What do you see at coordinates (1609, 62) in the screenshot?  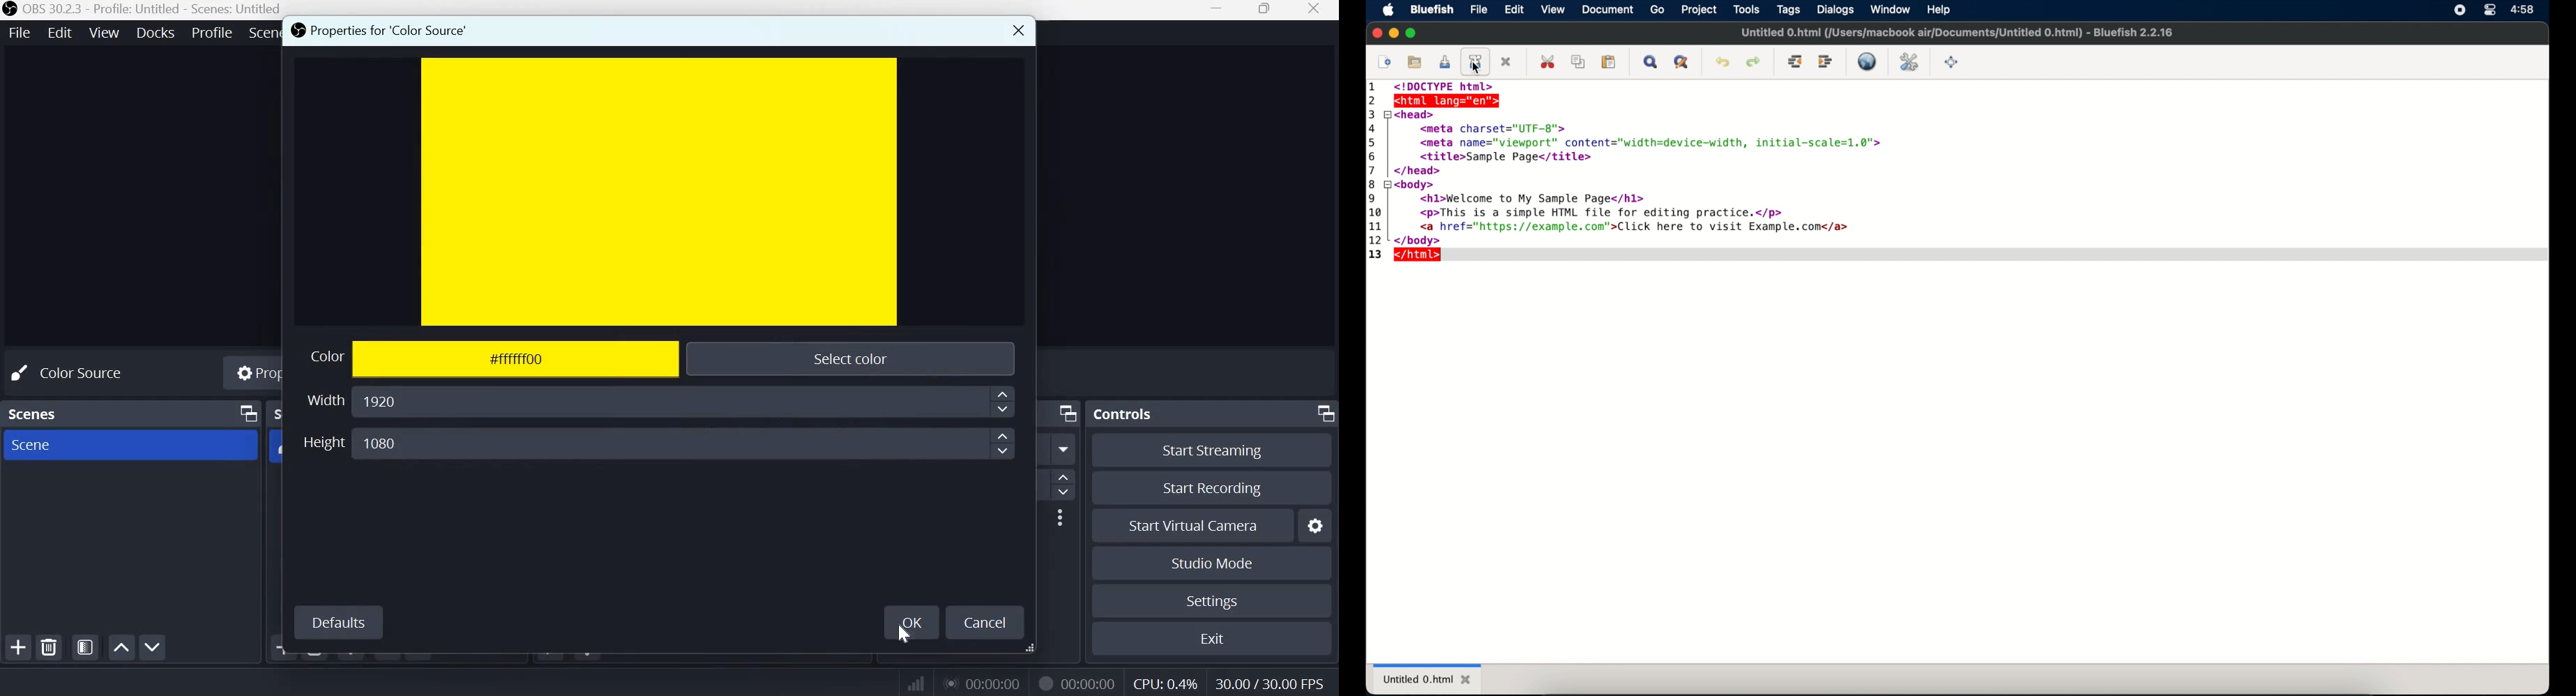 I see `paste` at bounding box center [1609, 62].